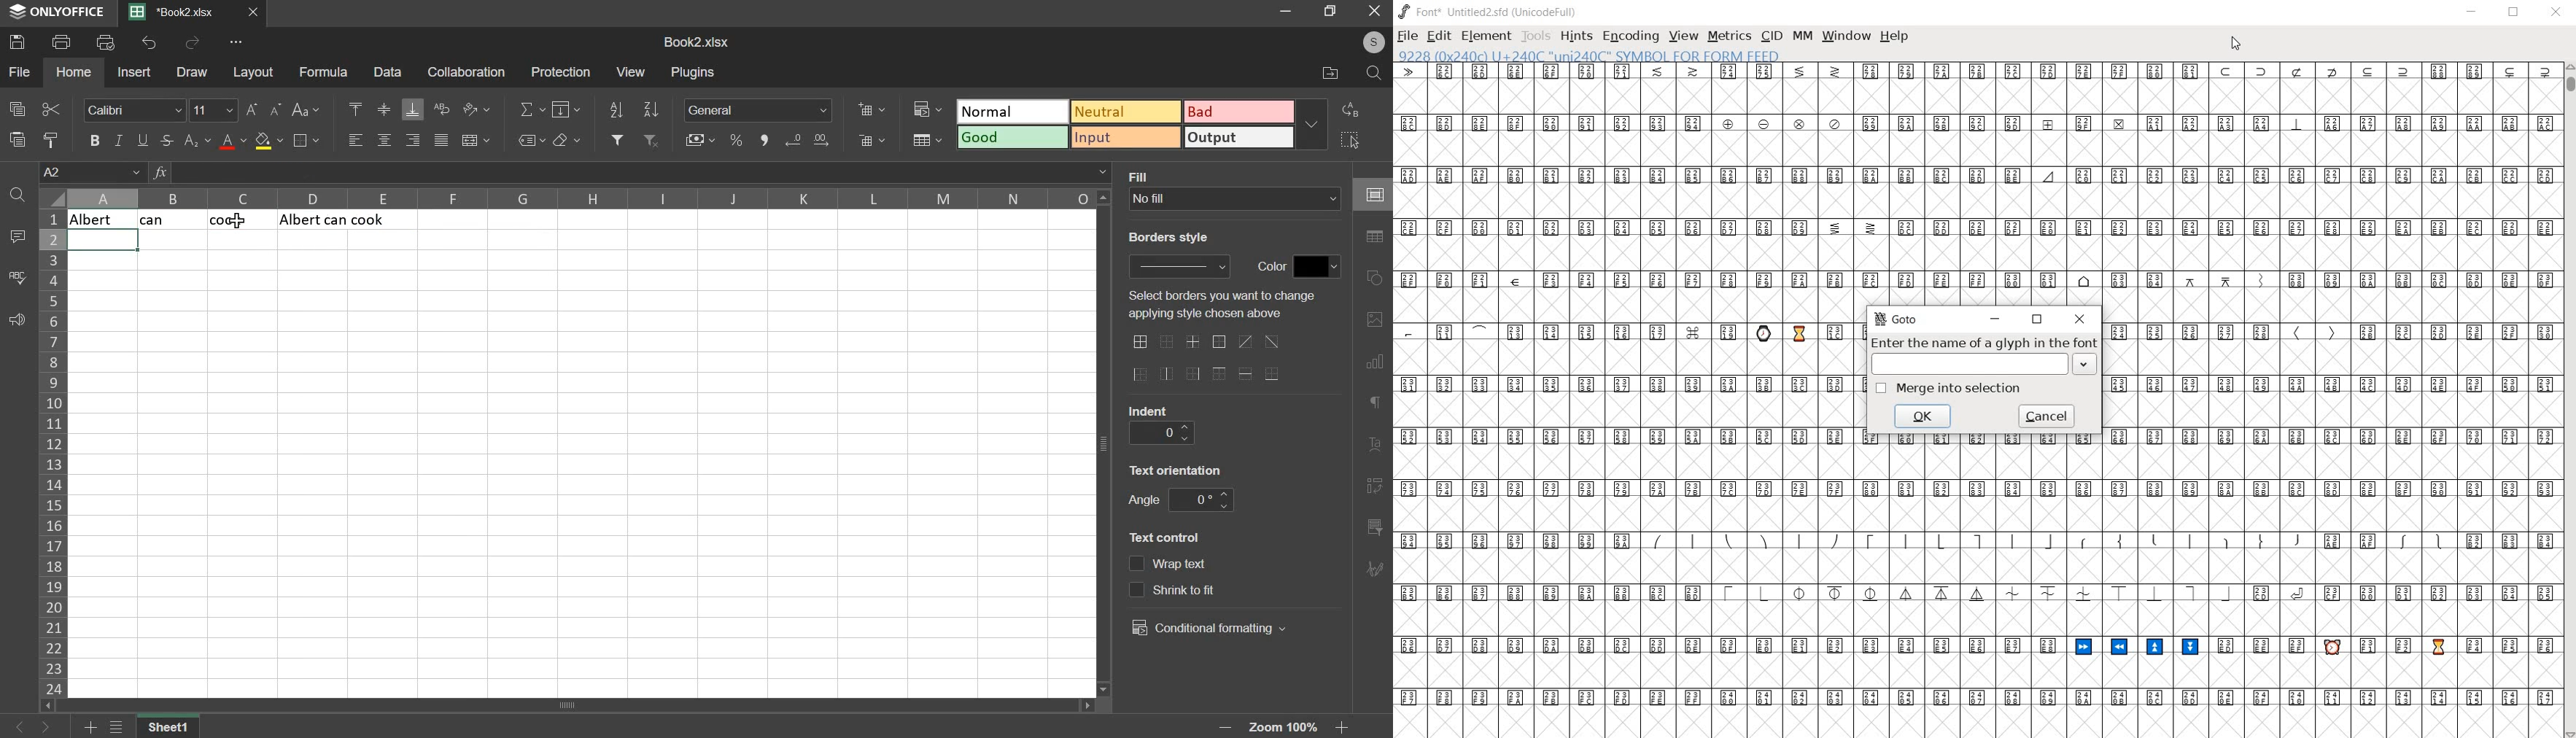 Image resolution: width=2576 pixels, height=756 pixels. What do you see at coordinates (567, 109) in the screenshot?
I see `fill` at bounding box center [567, 109].